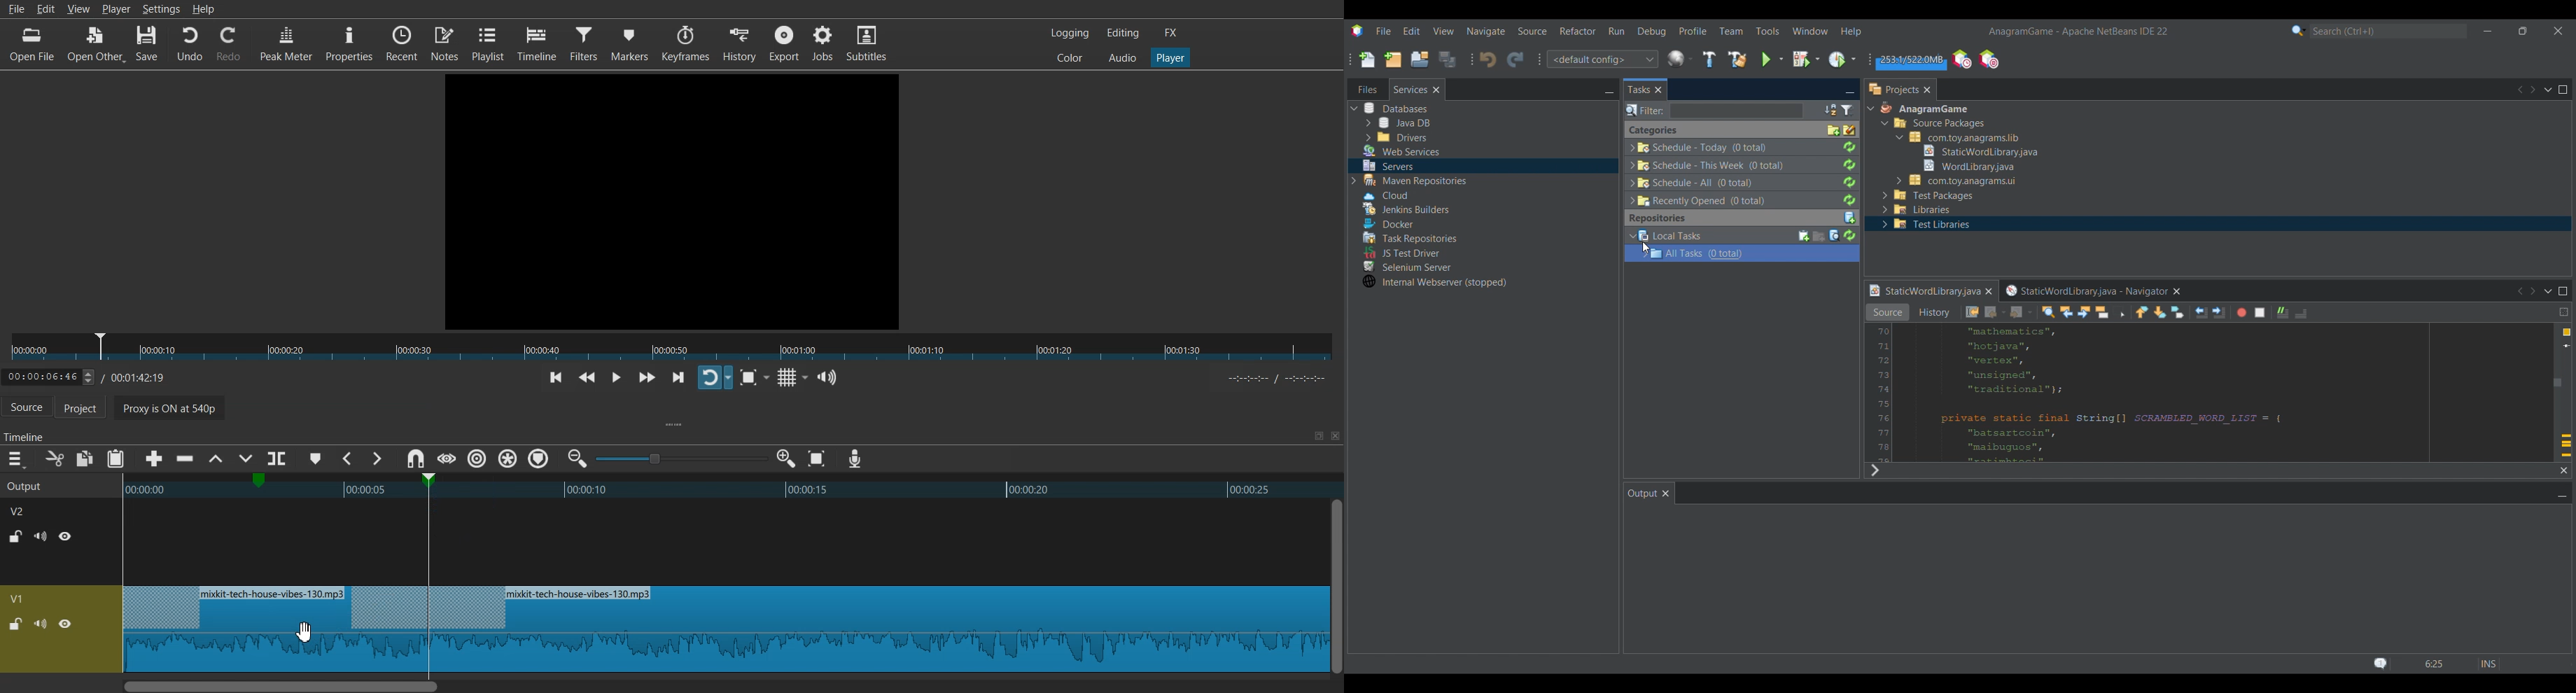 The width and height of the screenshot is (2576, 700). What do you see at coordinates (55, 458) in the screenshot?
I see `Cut` at bounding box center [55, 458].